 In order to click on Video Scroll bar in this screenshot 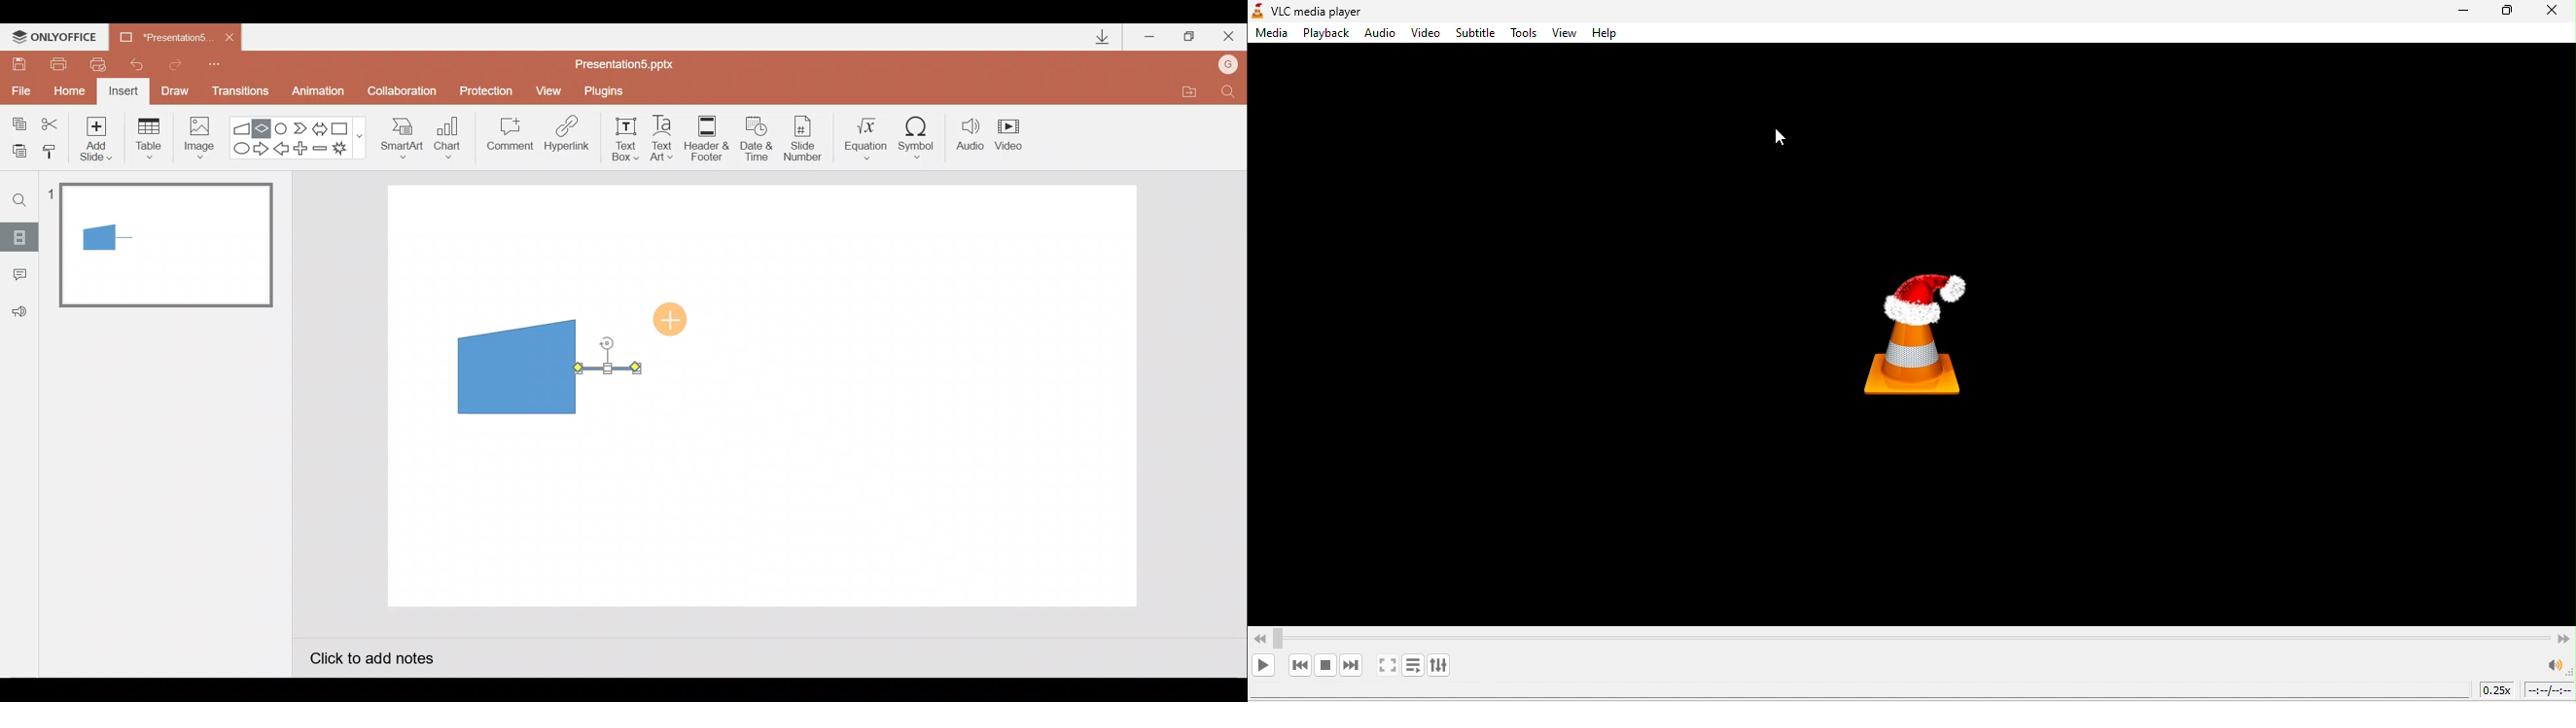, I will do `click(1911, 630)`.